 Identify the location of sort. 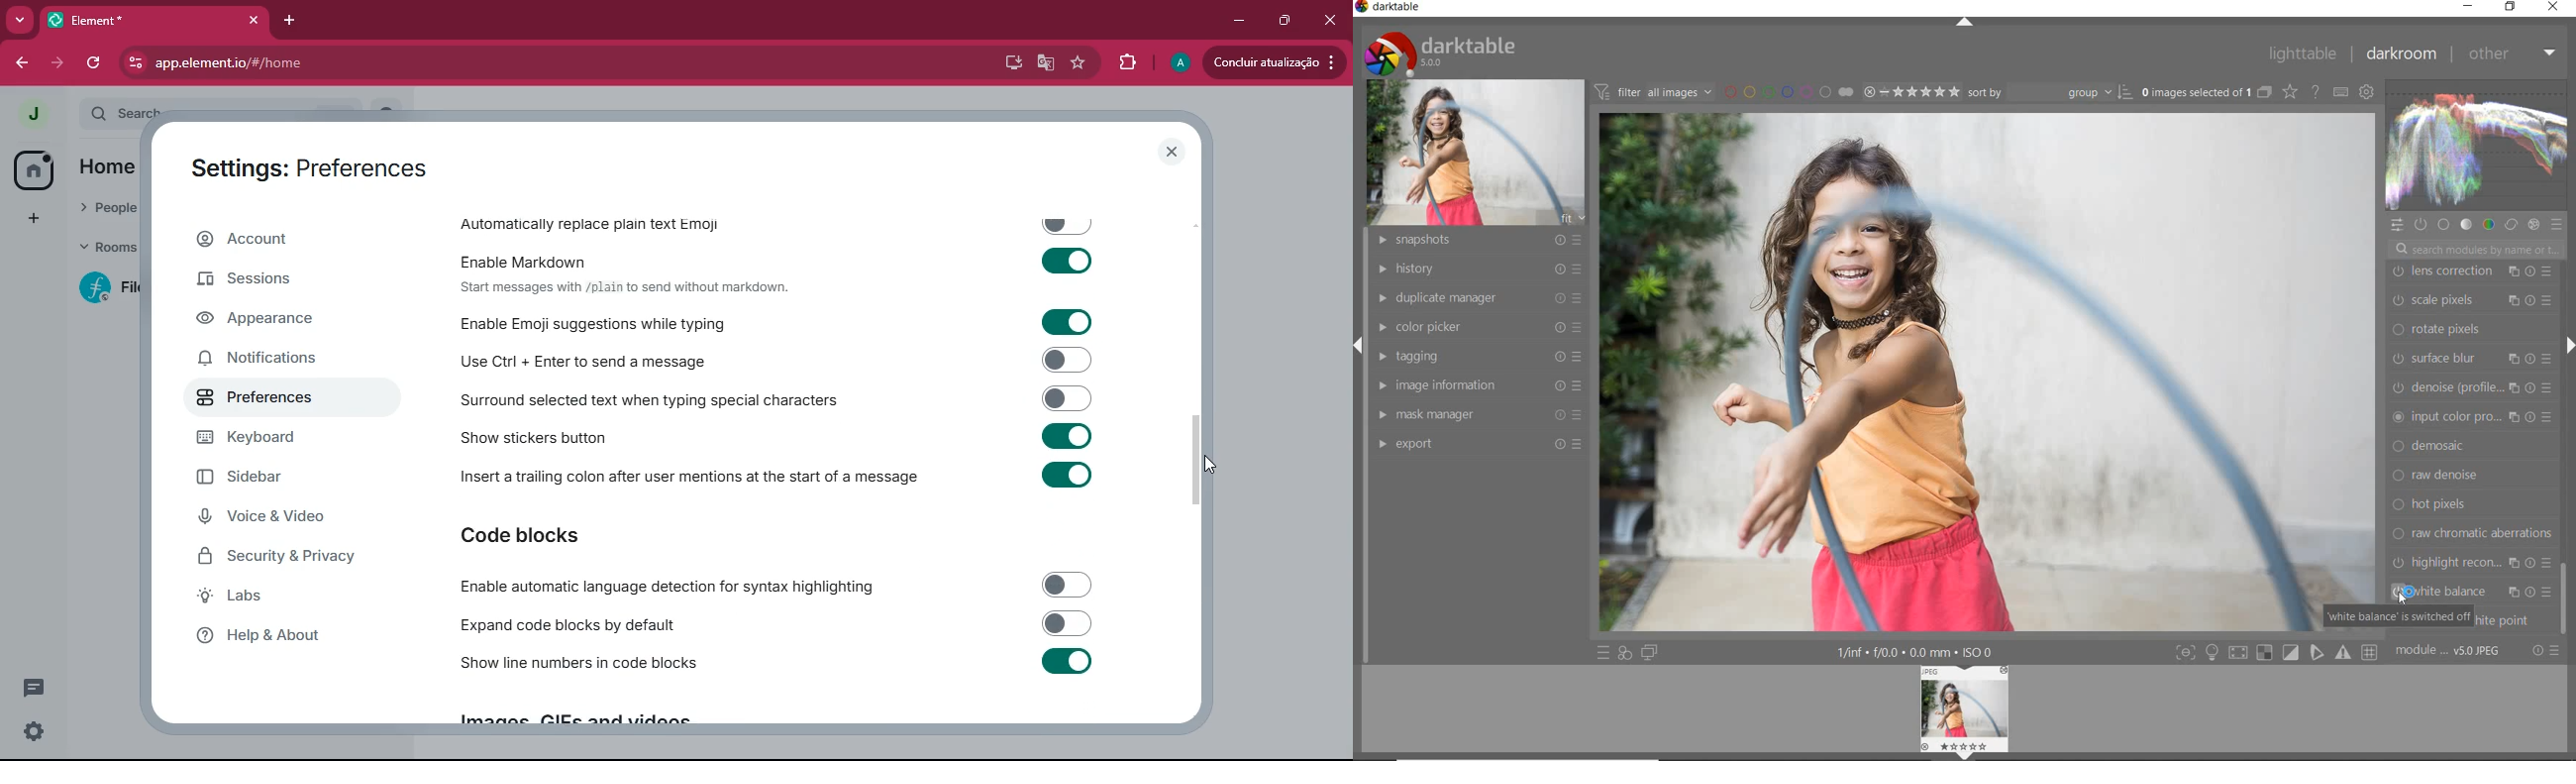
(2050, 91).